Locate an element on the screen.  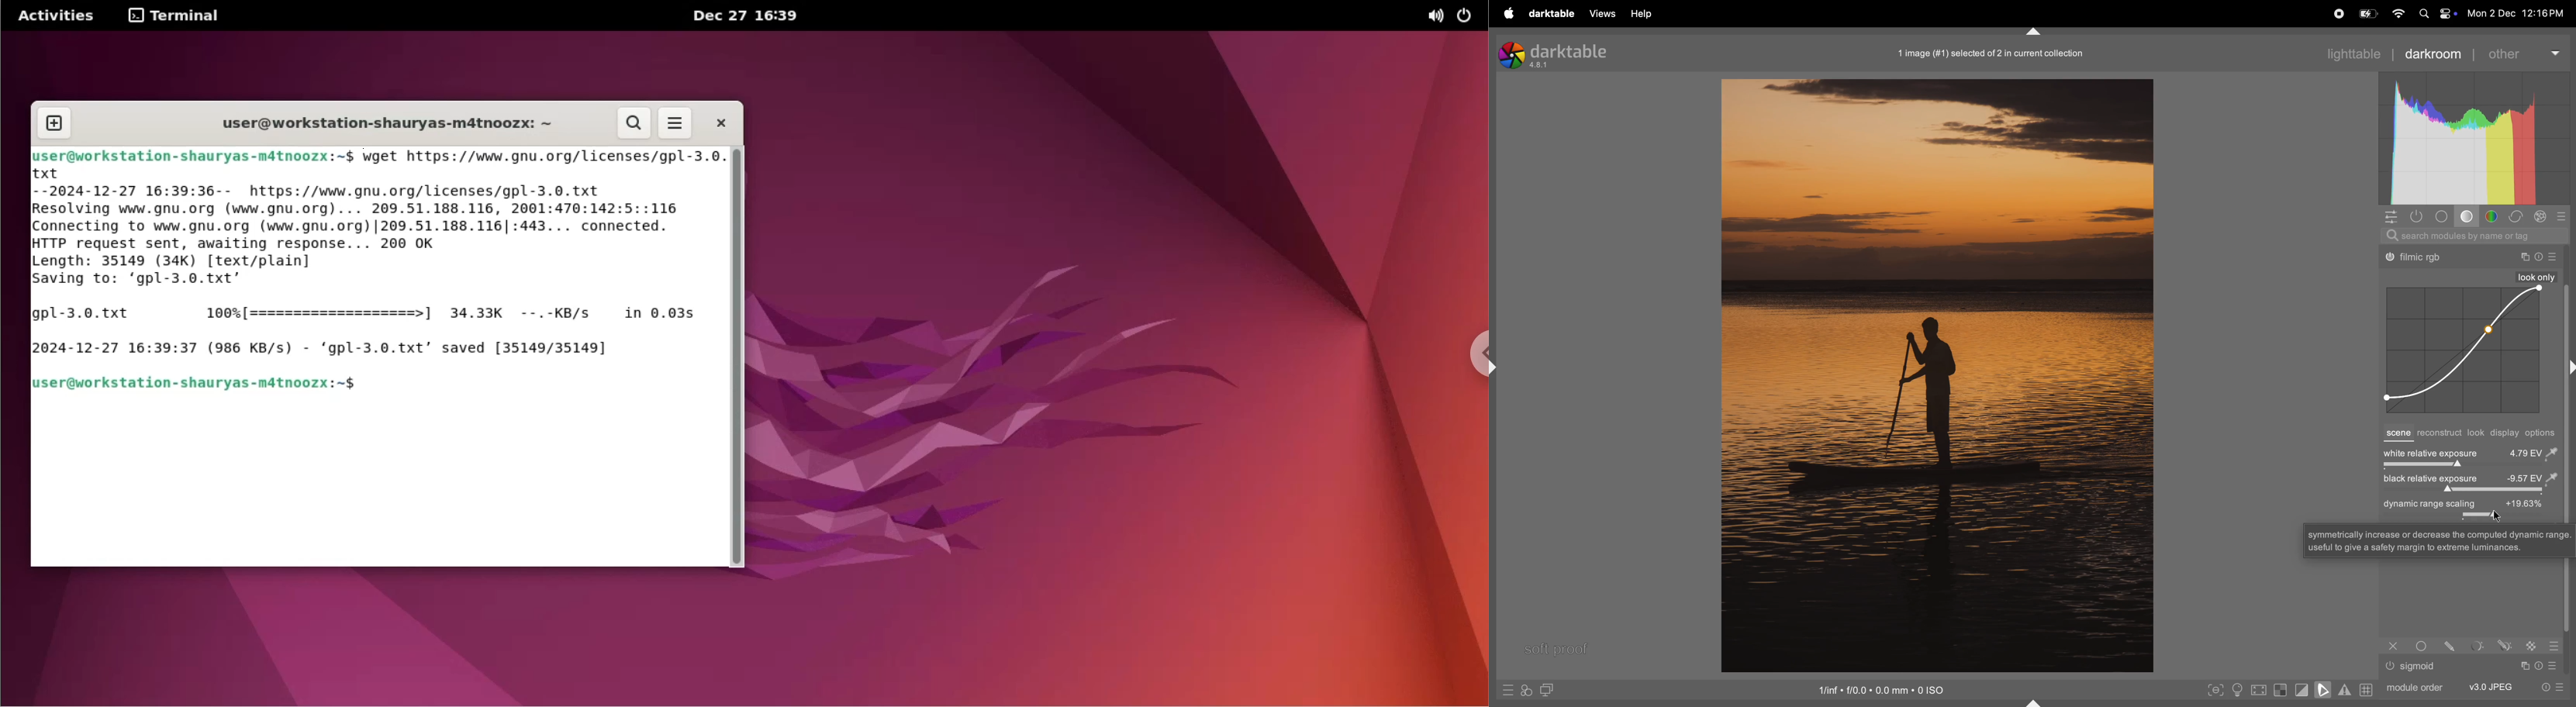
record is located at coordinates (2337, 13).